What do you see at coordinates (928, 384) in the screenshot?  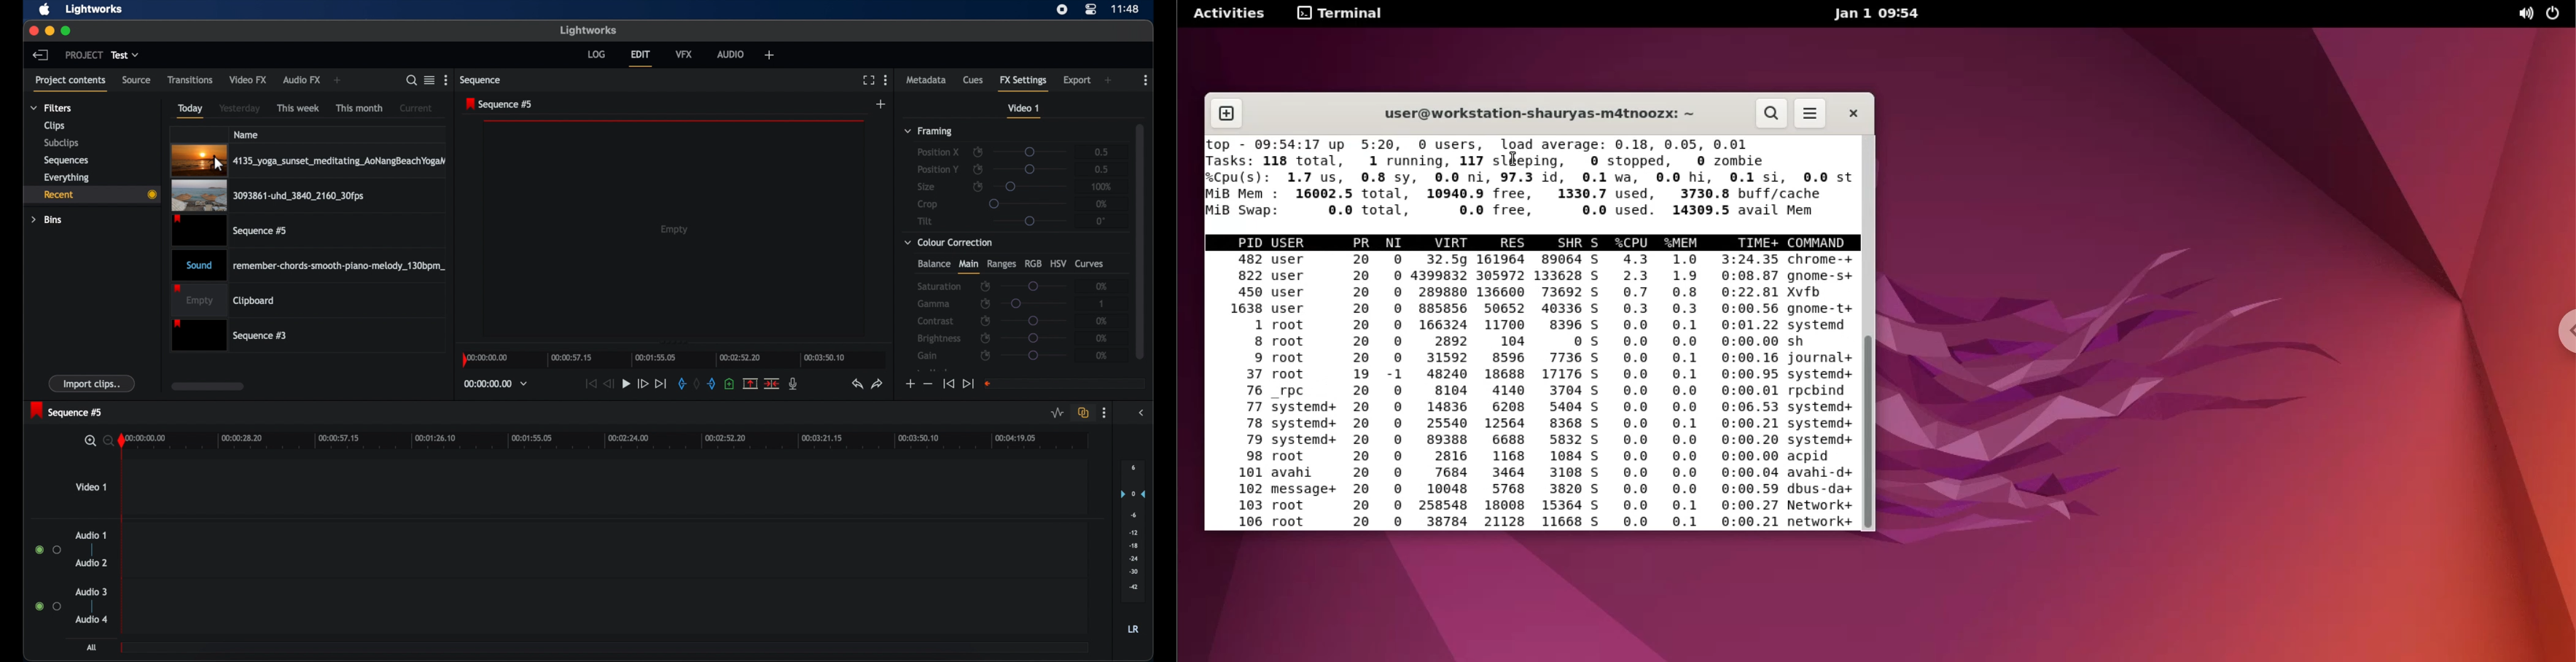 I see `decrement` at bounding box center [928, 384].